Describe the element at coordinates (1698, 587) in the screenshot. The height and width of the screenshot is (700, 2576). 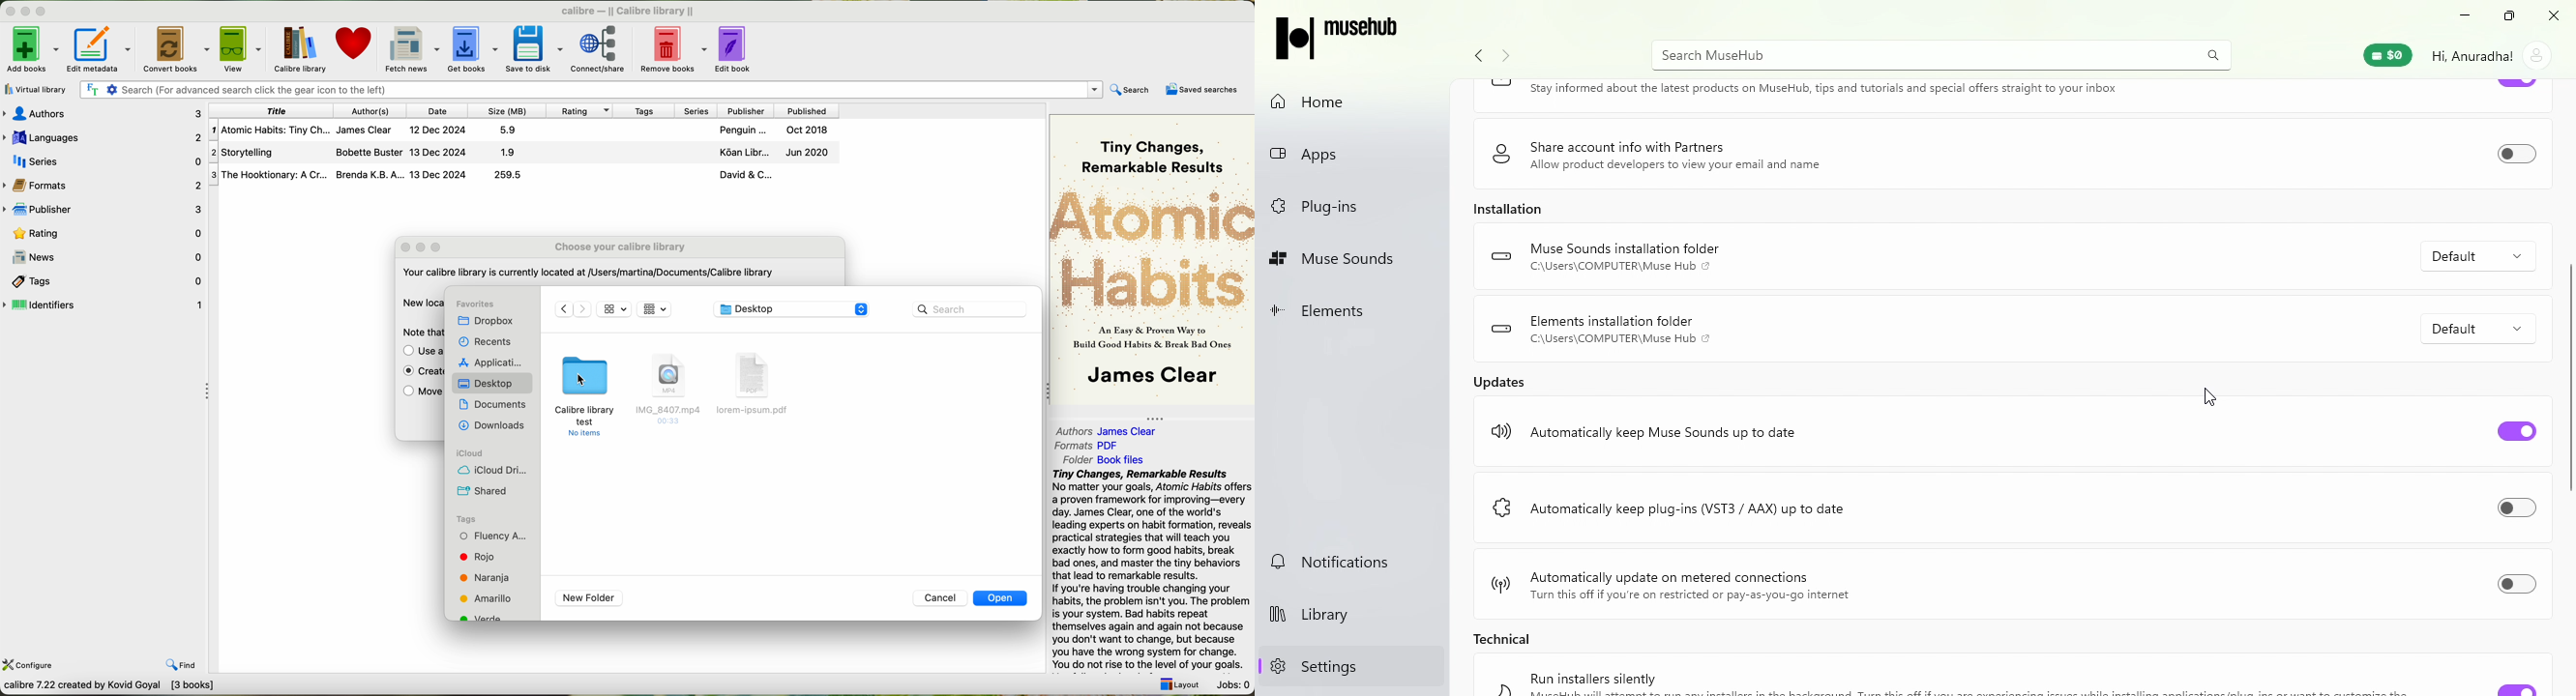
I see `Automatically update on metered connections Turn this off if you're on restricted or pay-as-you-go internet` at that location.